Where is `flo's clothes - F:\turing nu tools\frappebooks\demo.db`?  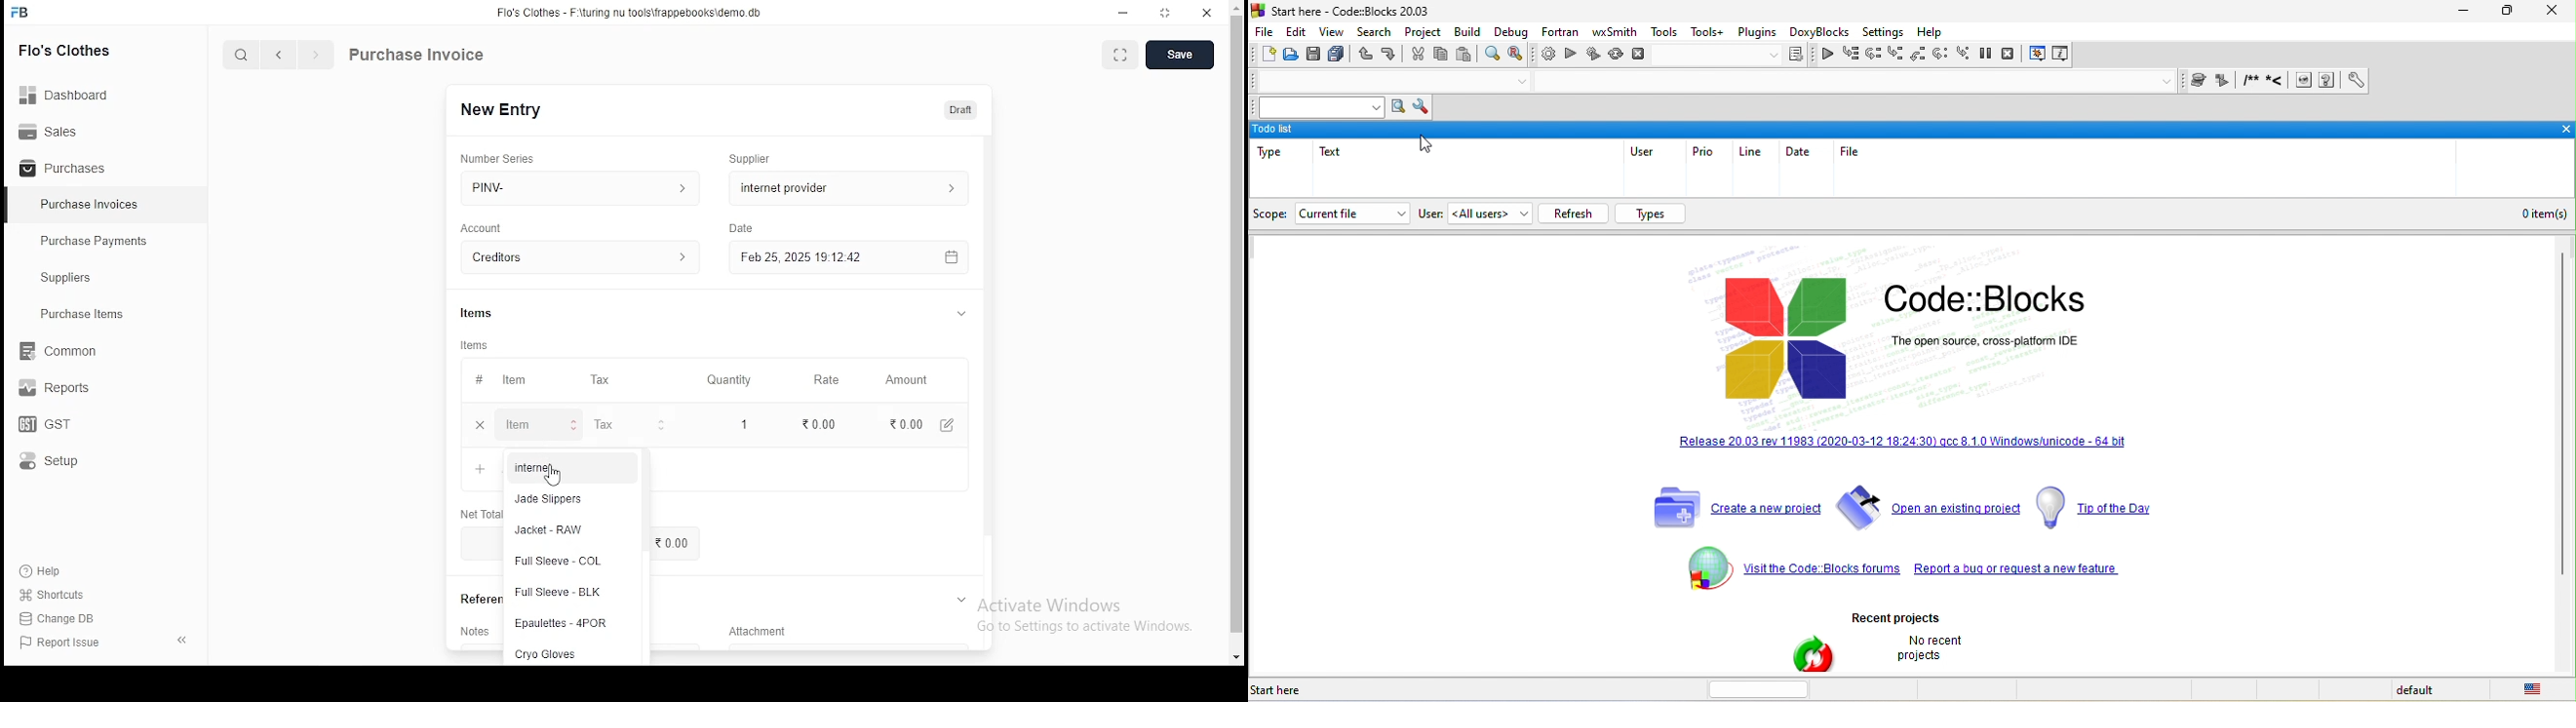 flo's clothes - F:\turing nu tools\frappebooks\demo.db is located at coordinates (634, 13).